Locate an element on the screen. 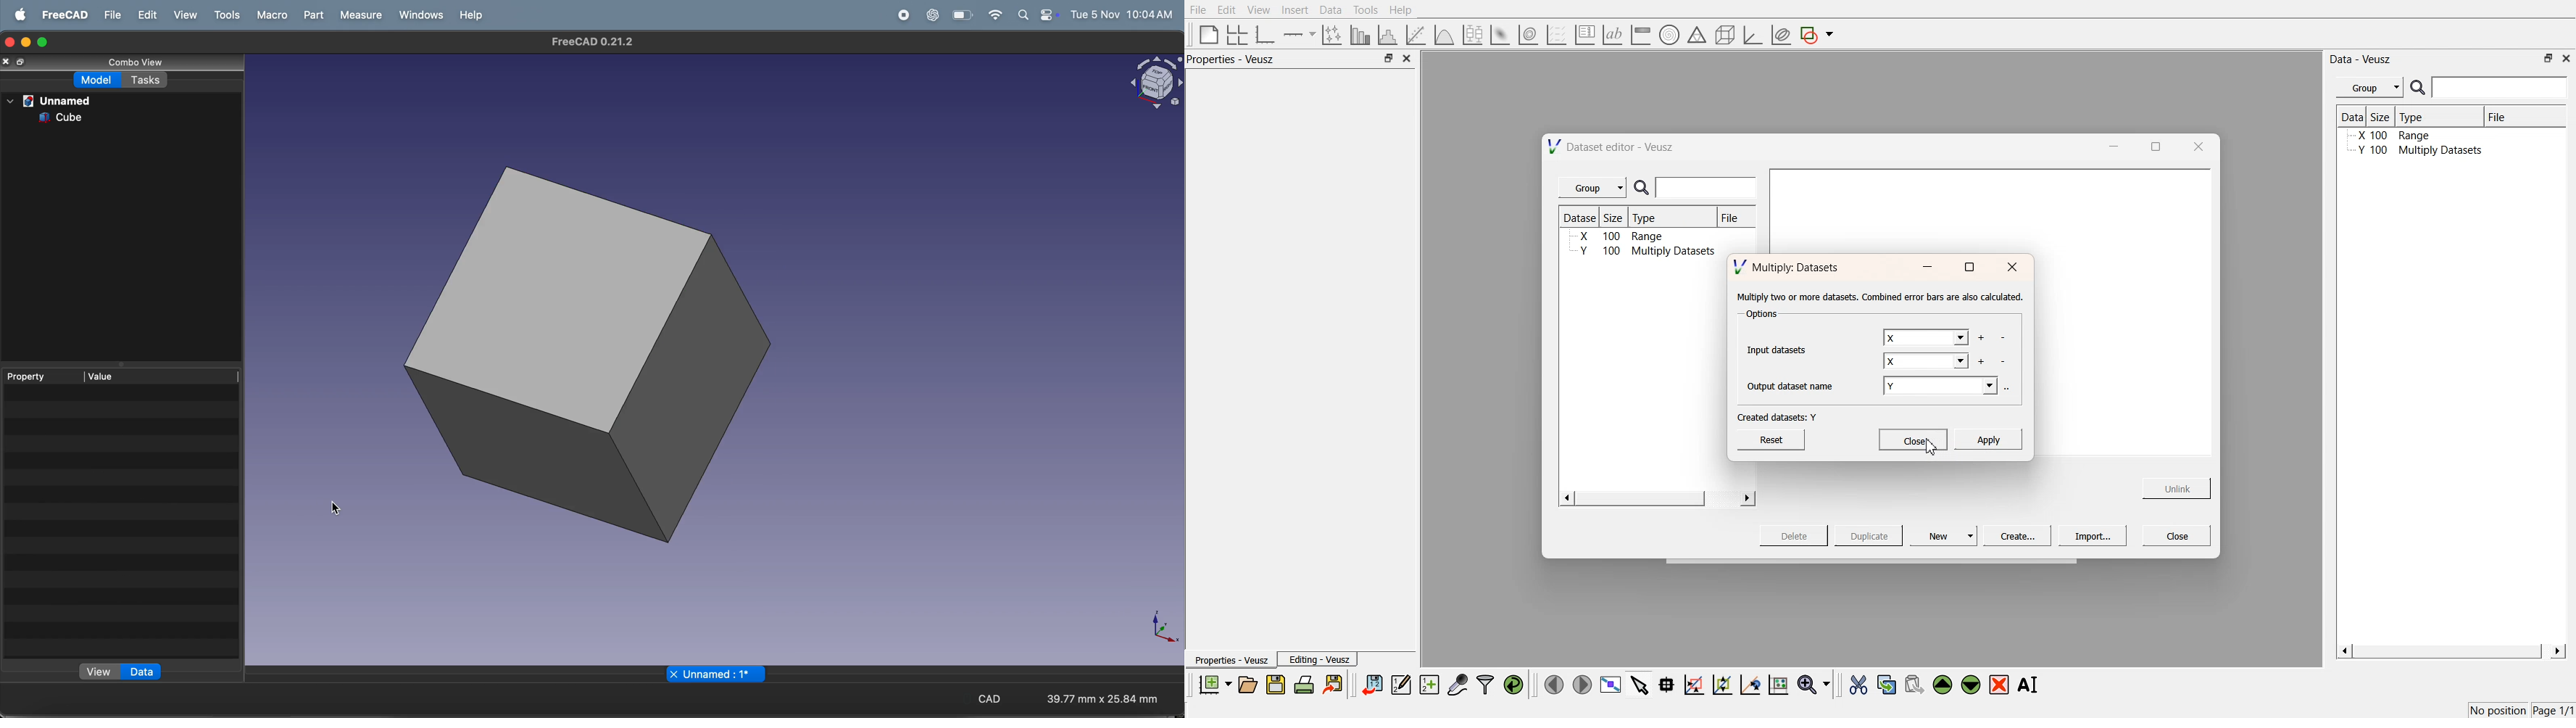  Tools is located at coordinates (1364, 9).